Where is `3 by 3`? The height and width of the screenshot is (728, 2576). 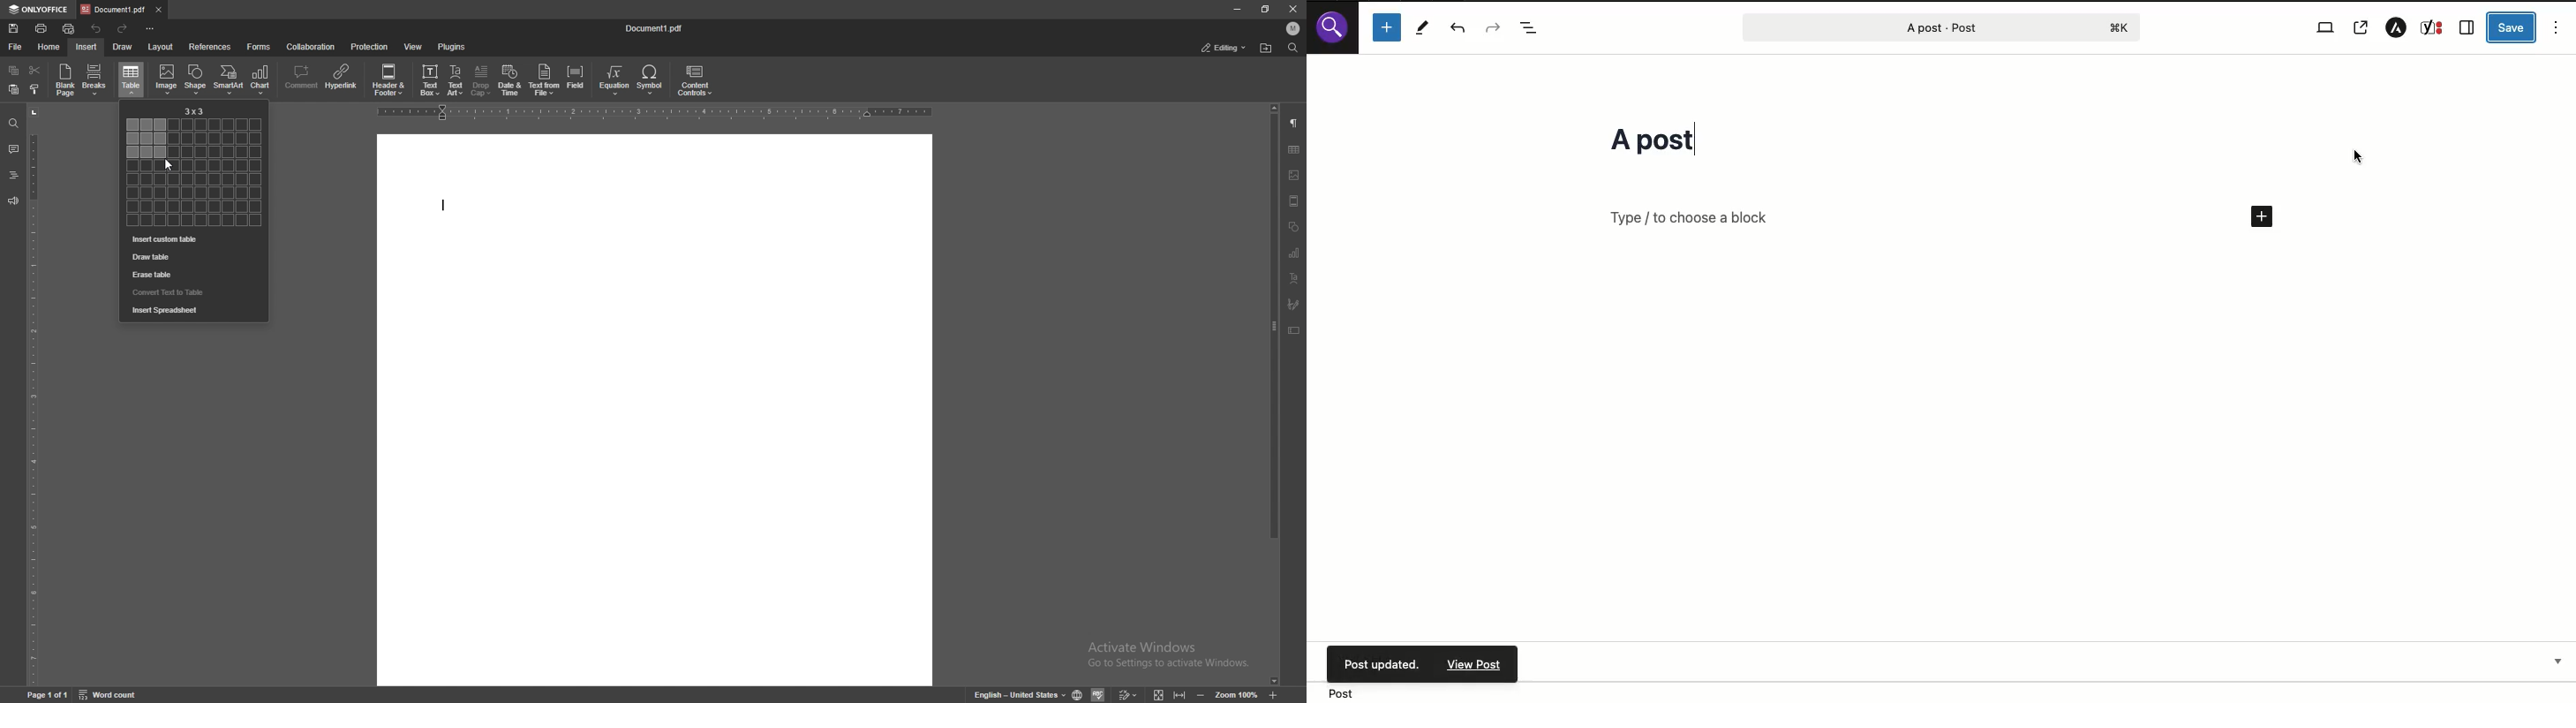 3 by 3 is located at coordinates (195, 111).